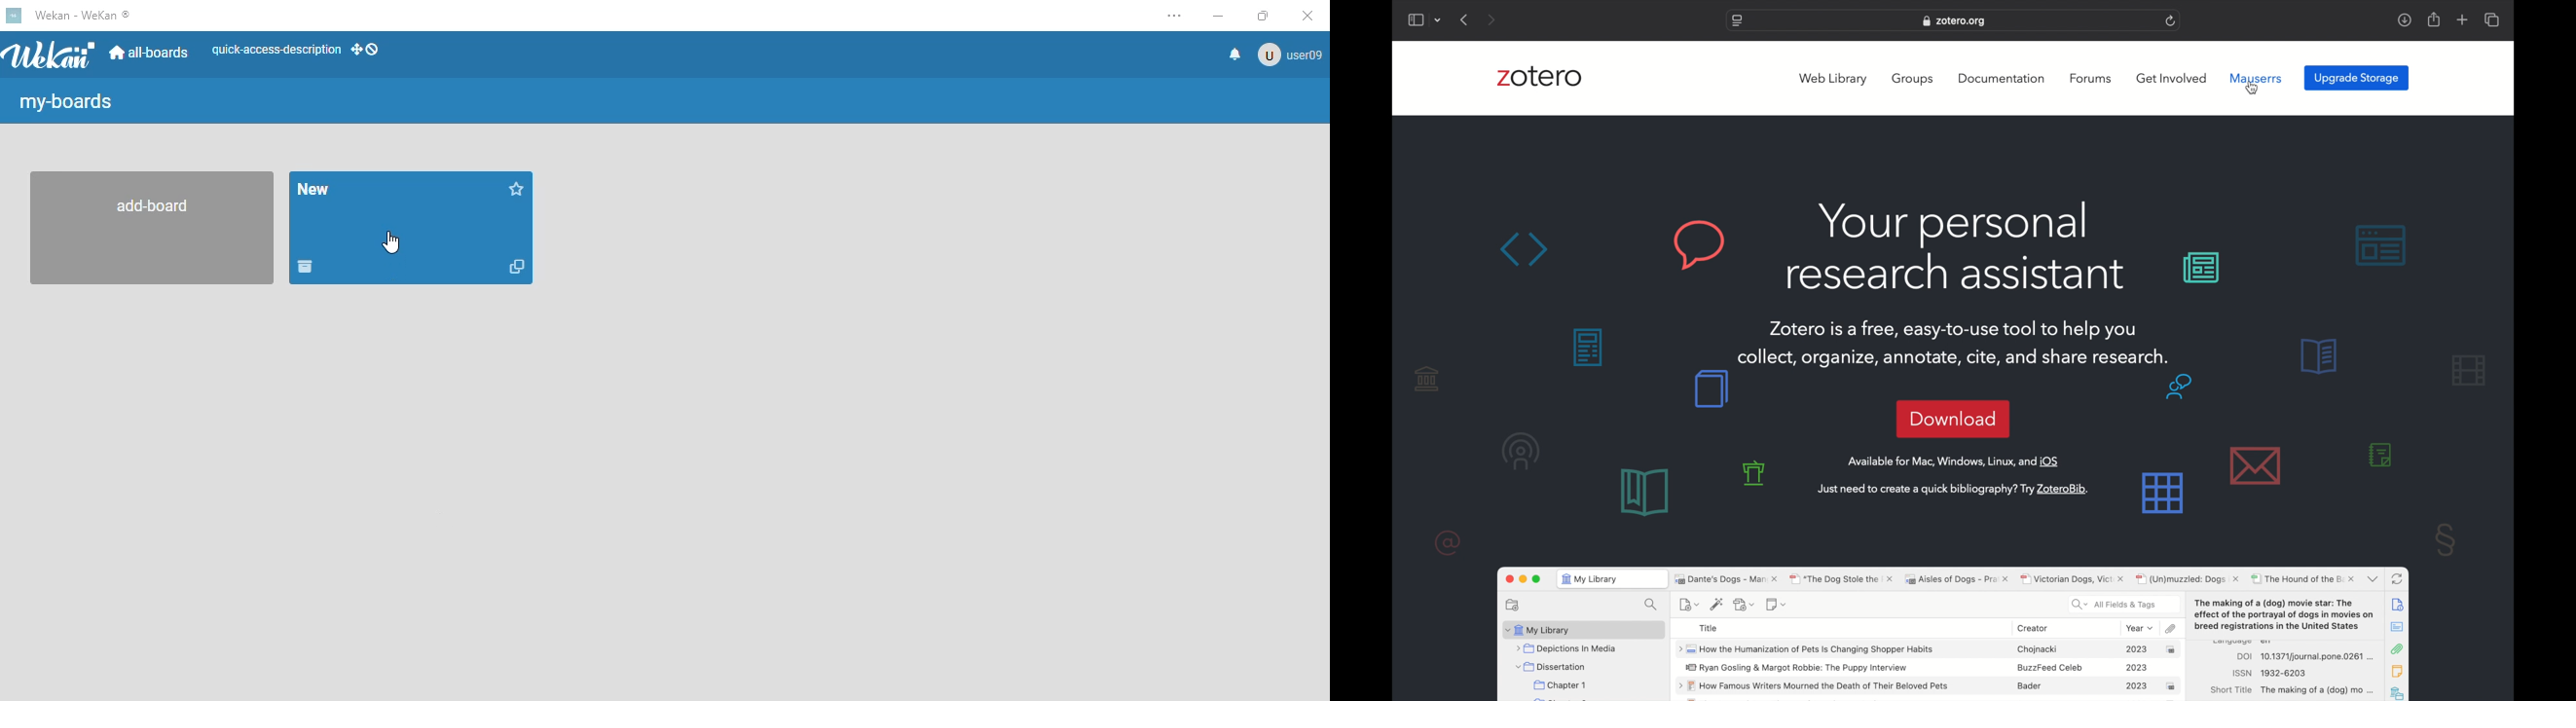 This screenshot has width=2576, height=728. Describe the element at coordinates (2001, 79) in the screenshot. I see `documentation` at that location.